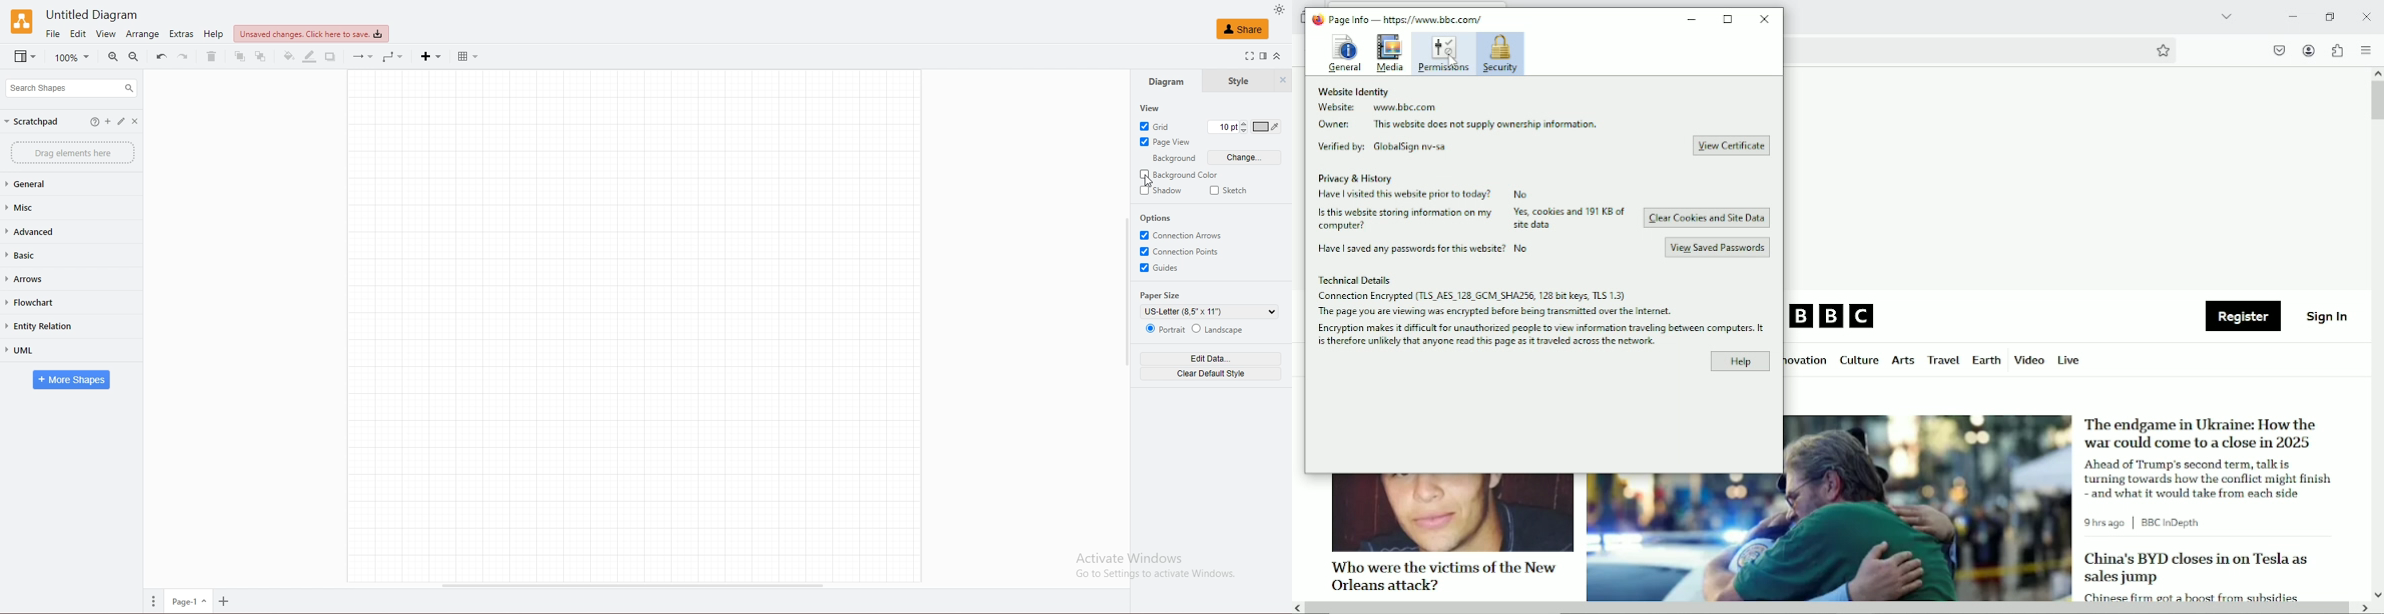 This screenshot has height=616, width=2408. I want to click on pages, so click(154, 601).